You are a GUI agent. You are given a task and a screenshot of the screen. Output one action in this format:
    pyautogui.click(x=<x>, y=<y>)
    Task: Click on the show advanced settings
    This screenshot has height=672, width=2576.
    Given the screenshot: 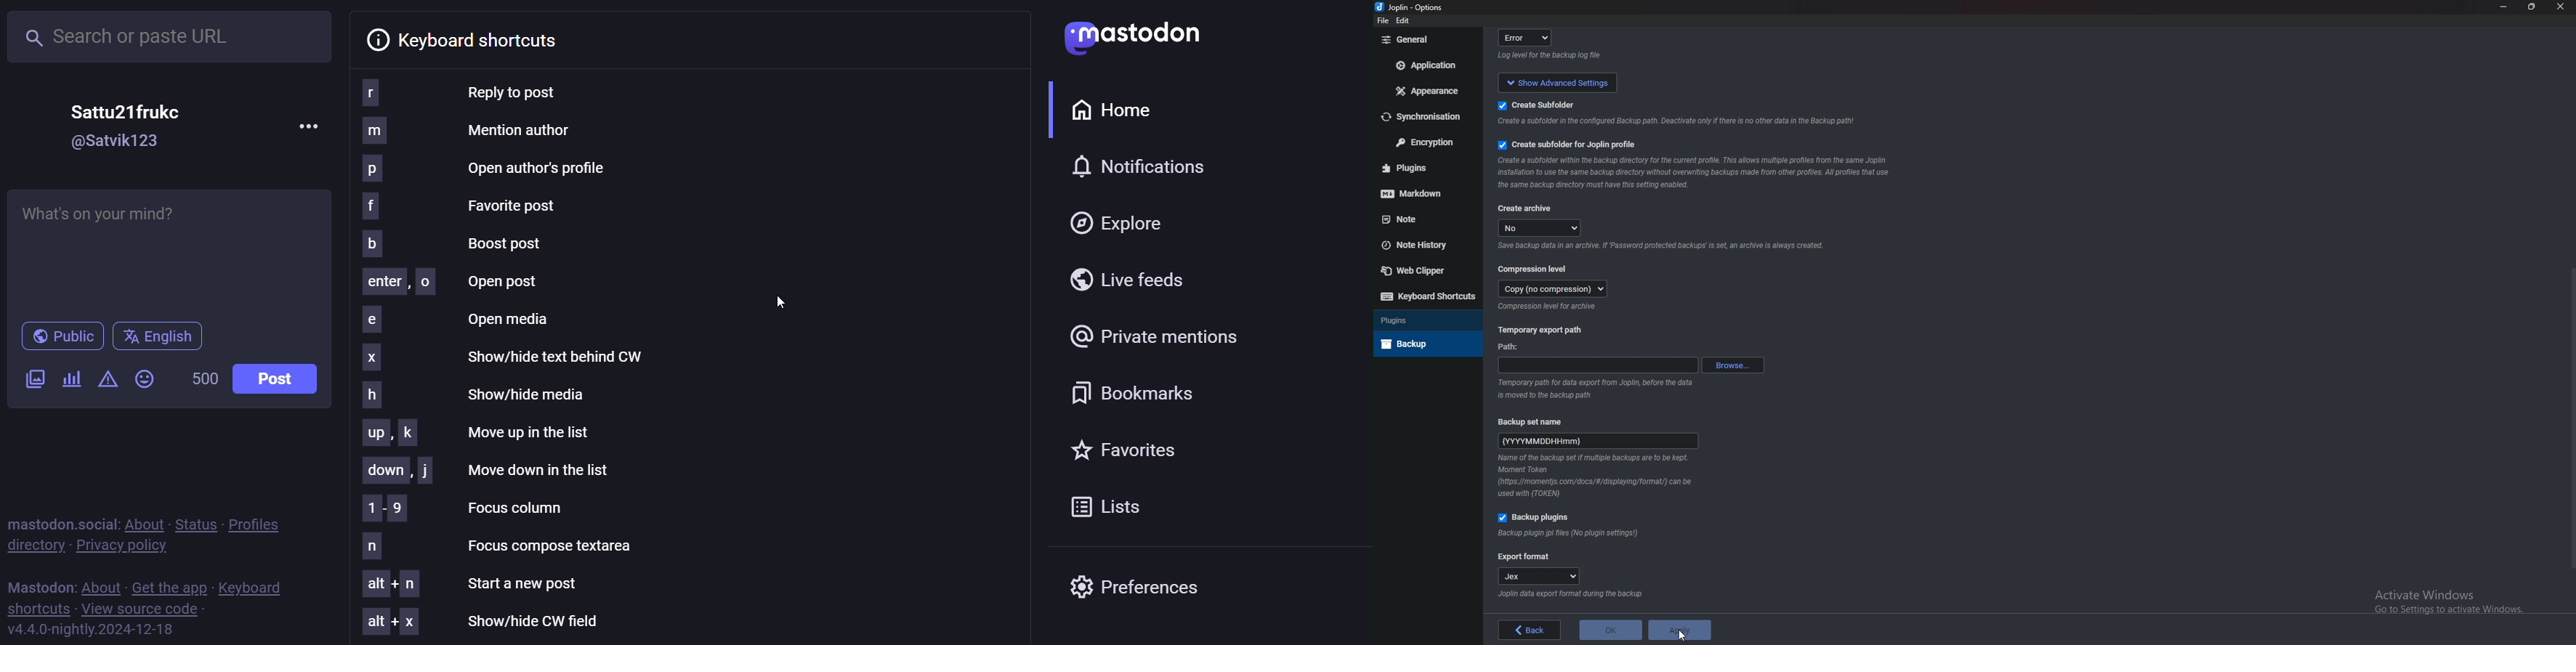 What is the action you would take?
    pyautogui.click(x=1555, y=81)
    